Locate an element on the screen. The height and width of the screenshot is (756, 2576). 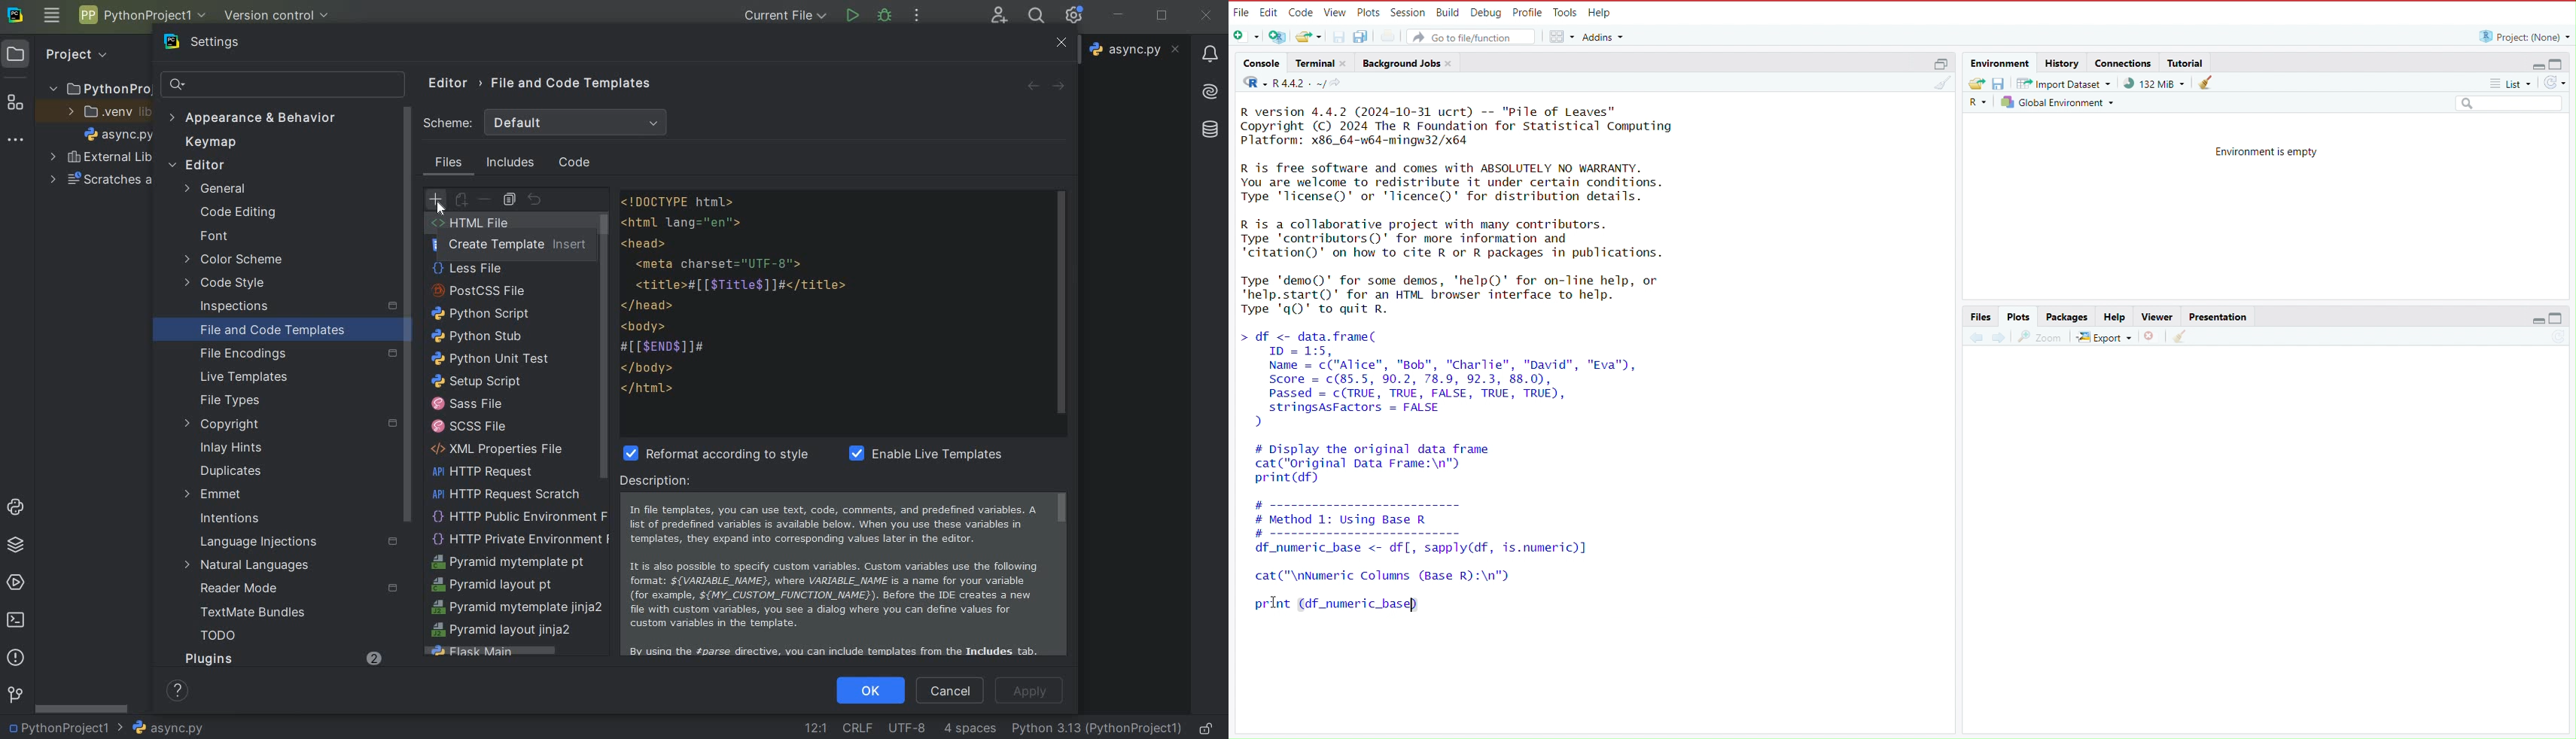
clear all plots is located at coordinates (2181, 338).